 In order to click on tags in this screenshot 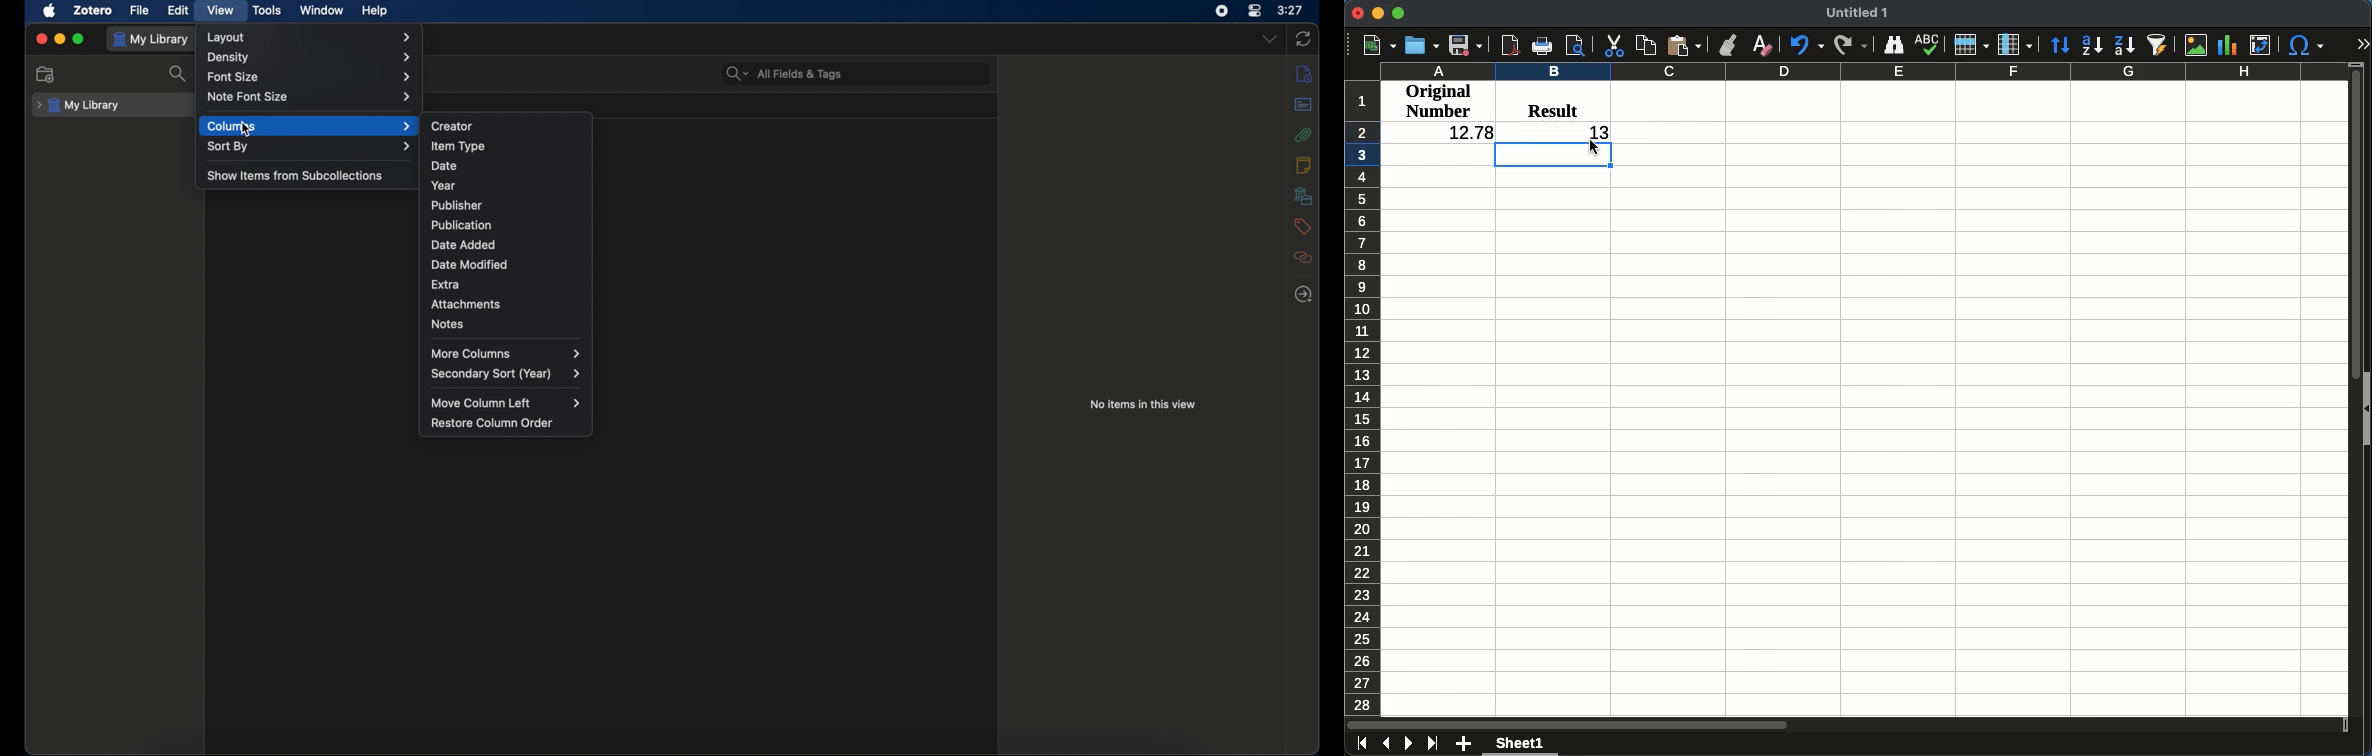, I will do `click(1302, 226)`.